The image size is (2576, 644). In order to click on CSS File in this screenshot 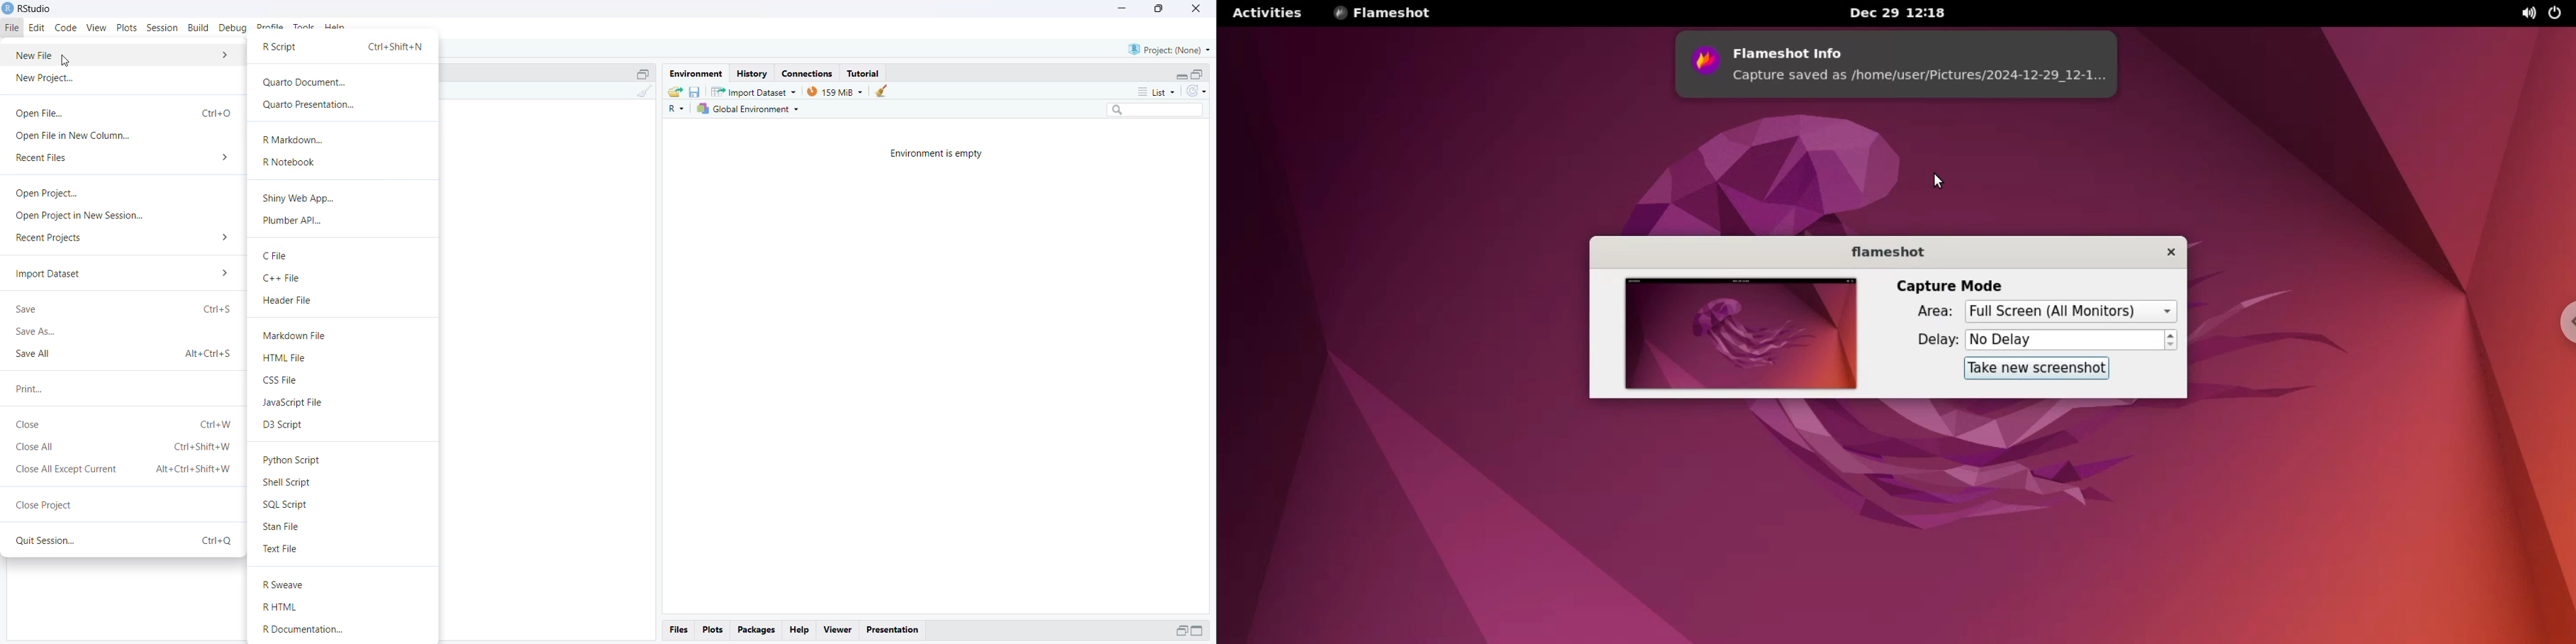, I will do `click(281, 381)`.